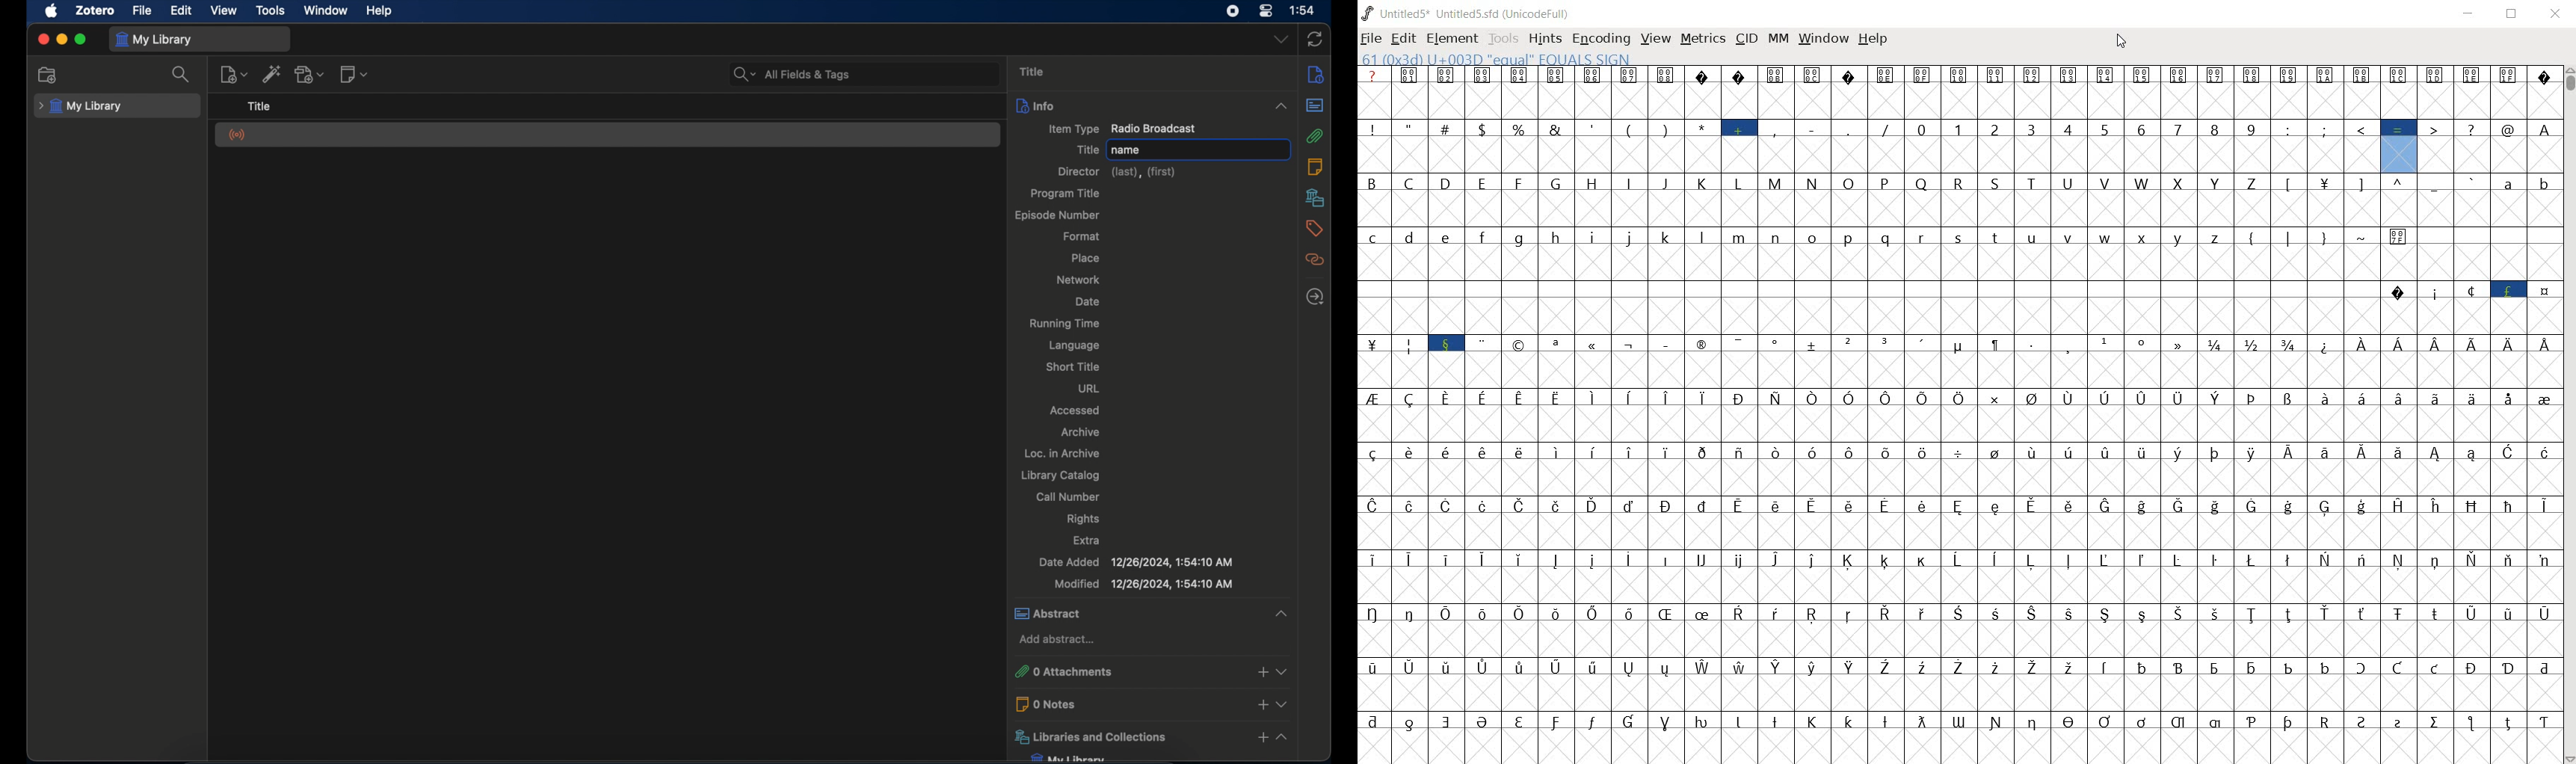 This screenshot has height=784, width=2576. Describe the element at coordinates (1316, 136) in the screenshot. I see `attachment` at that location.